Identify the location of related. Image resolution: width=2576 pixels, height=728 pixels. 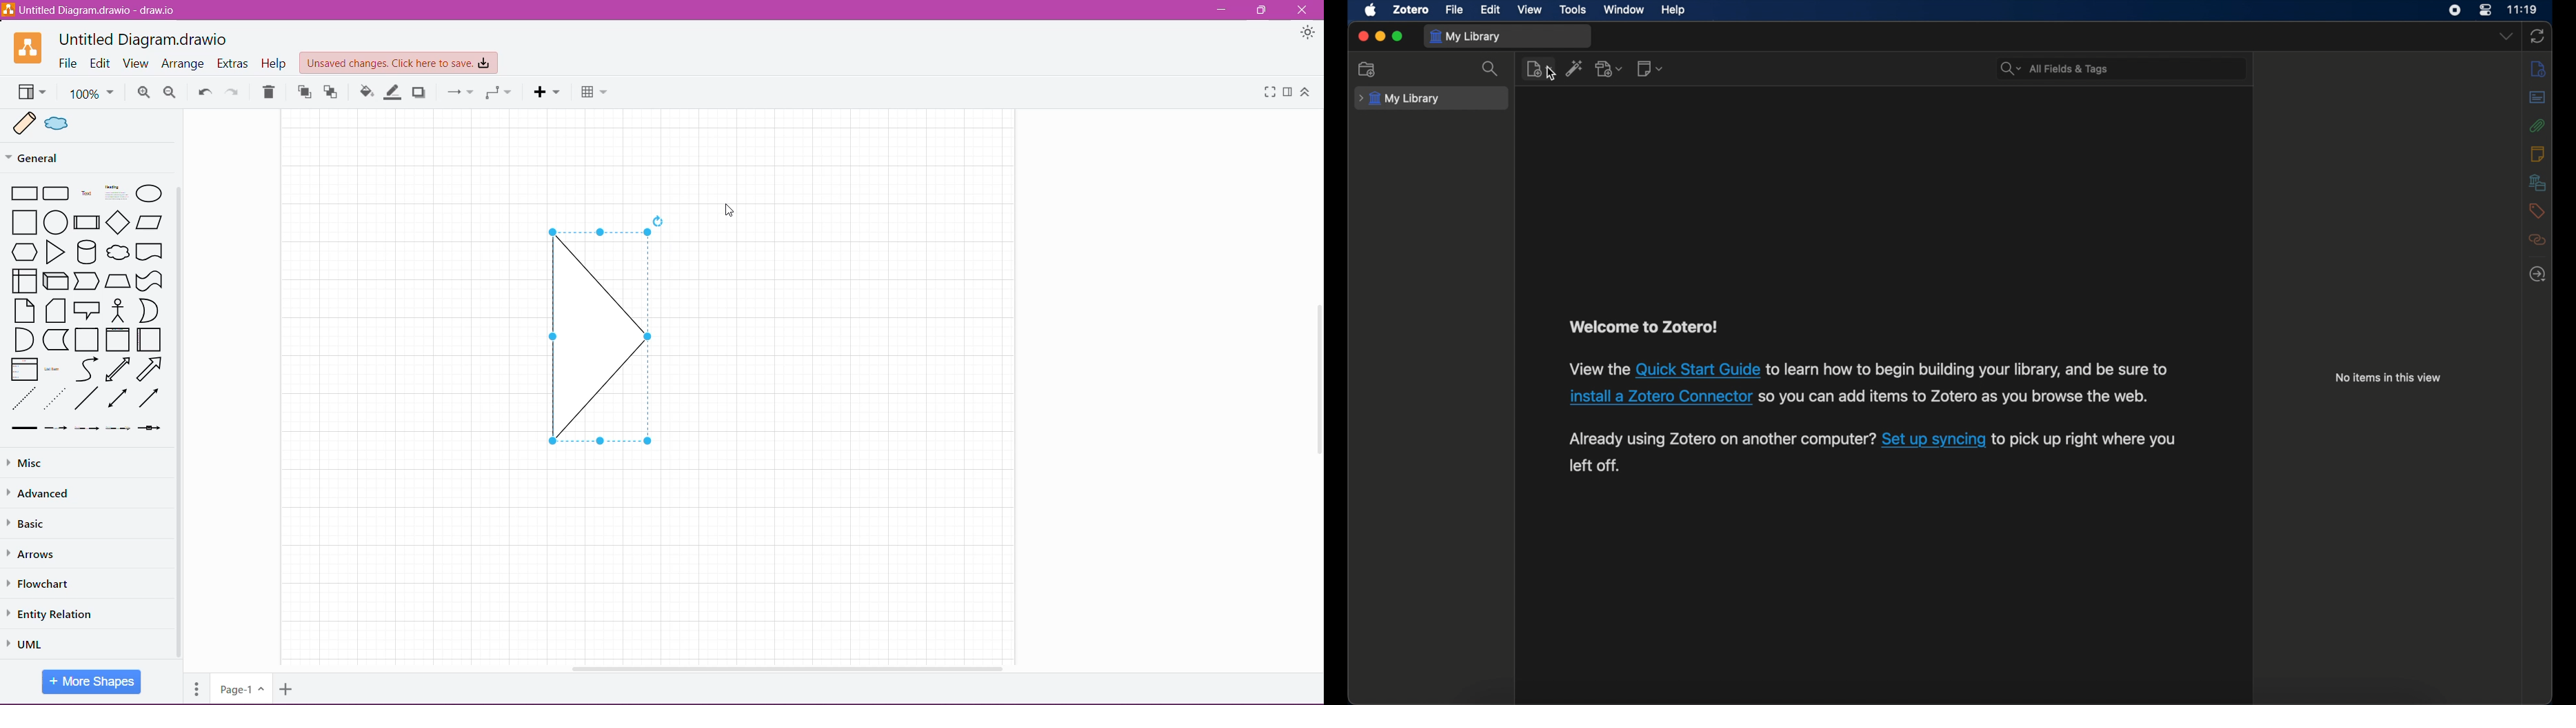
(2537, 240).